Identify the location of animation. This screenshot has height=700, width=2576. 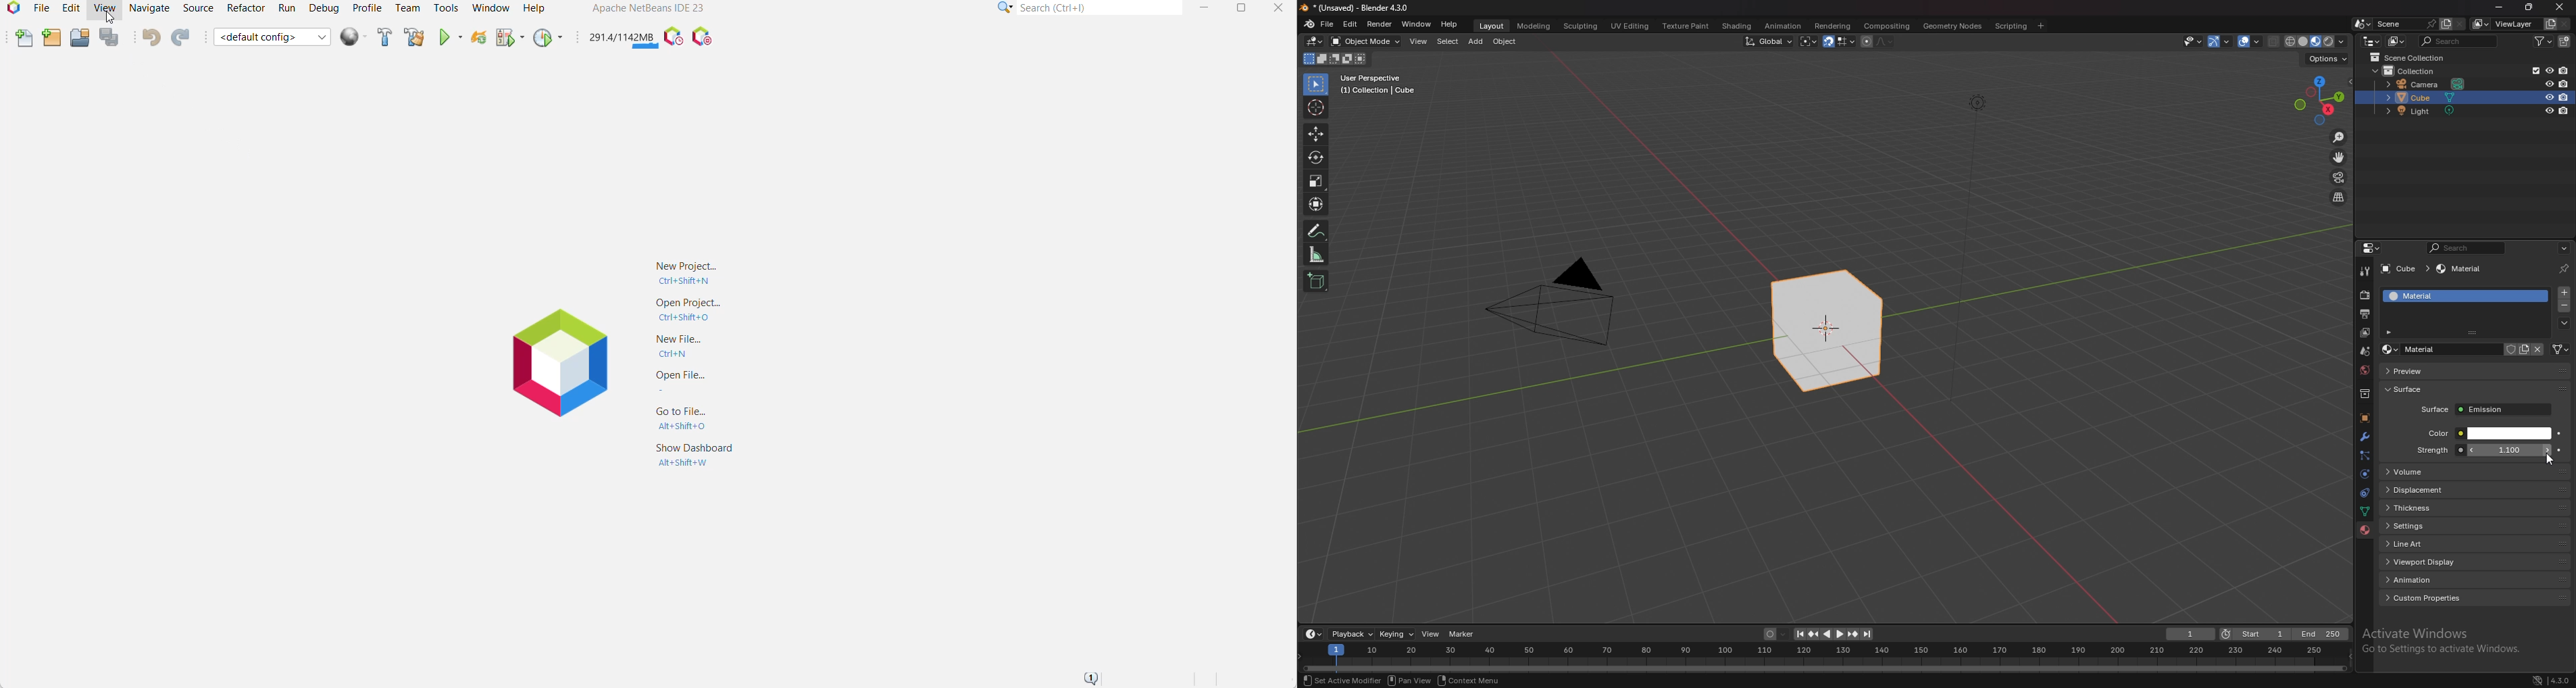
(1782, 26).